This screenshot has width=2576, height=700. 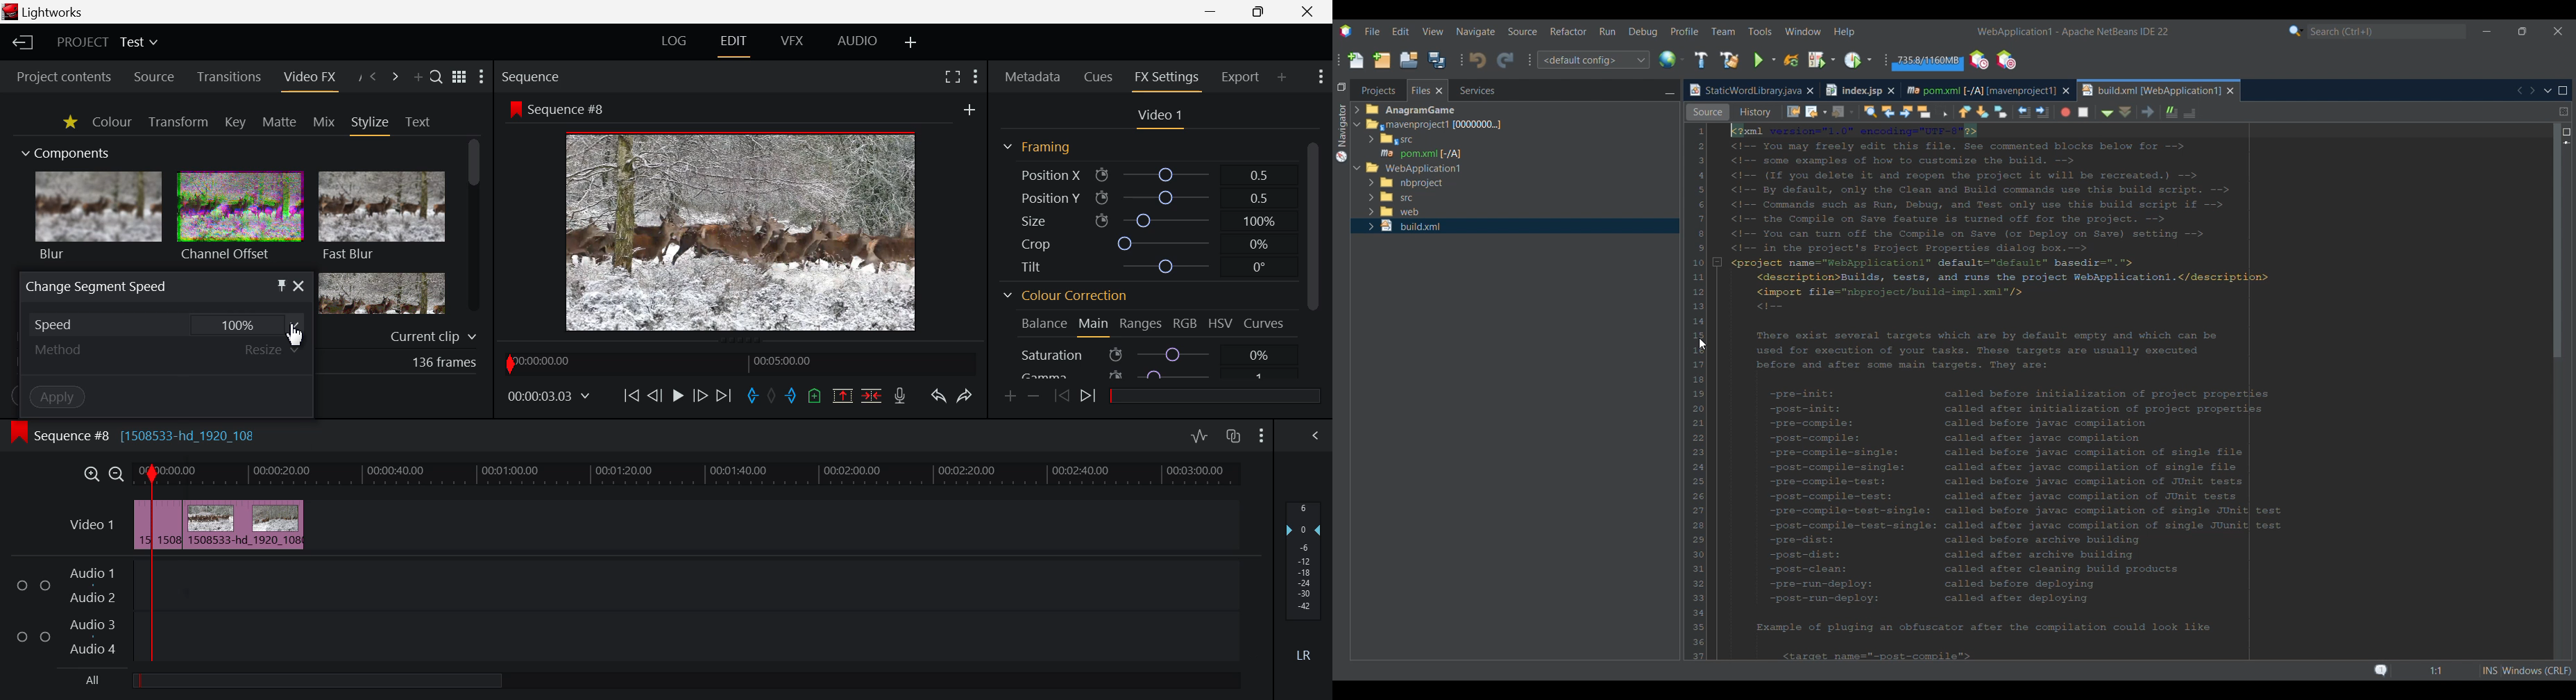 What do you see at coordinates (1979, 60) in the screenshot?
I see `Profile the IDE` at bounding box center [1979, 60].